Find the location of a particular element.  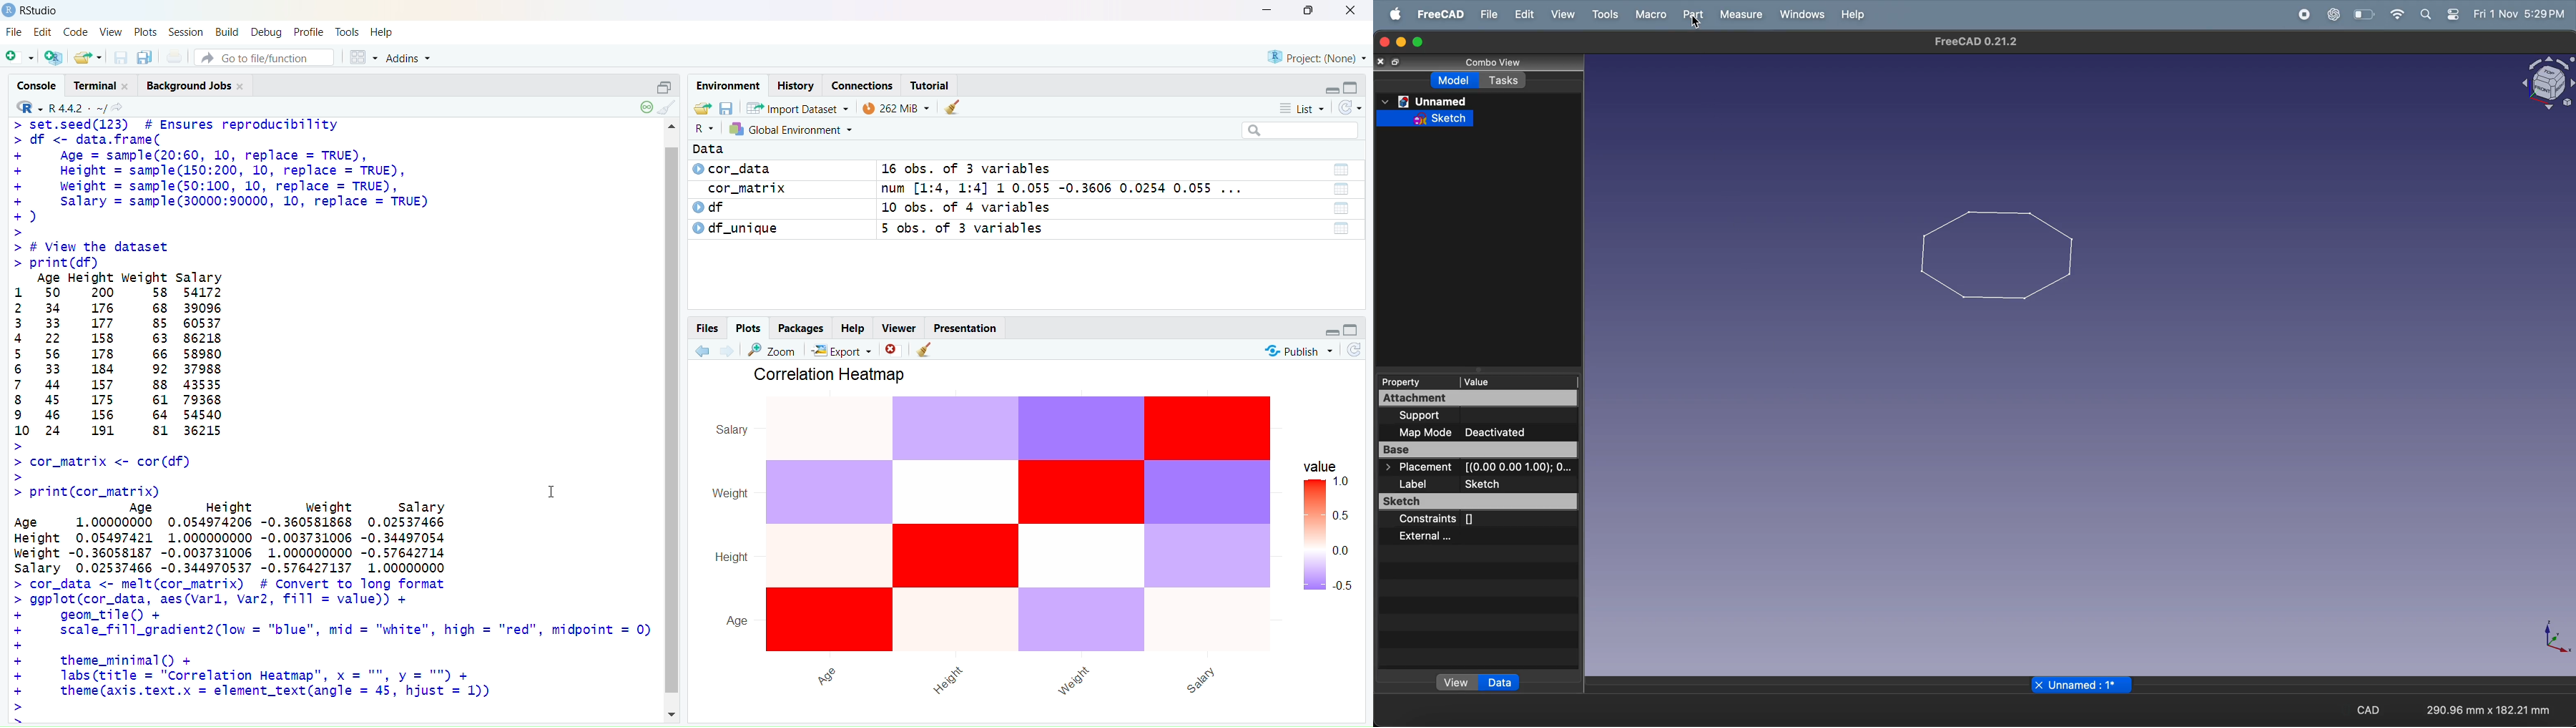

FIle is located at coordinates (14, 32).